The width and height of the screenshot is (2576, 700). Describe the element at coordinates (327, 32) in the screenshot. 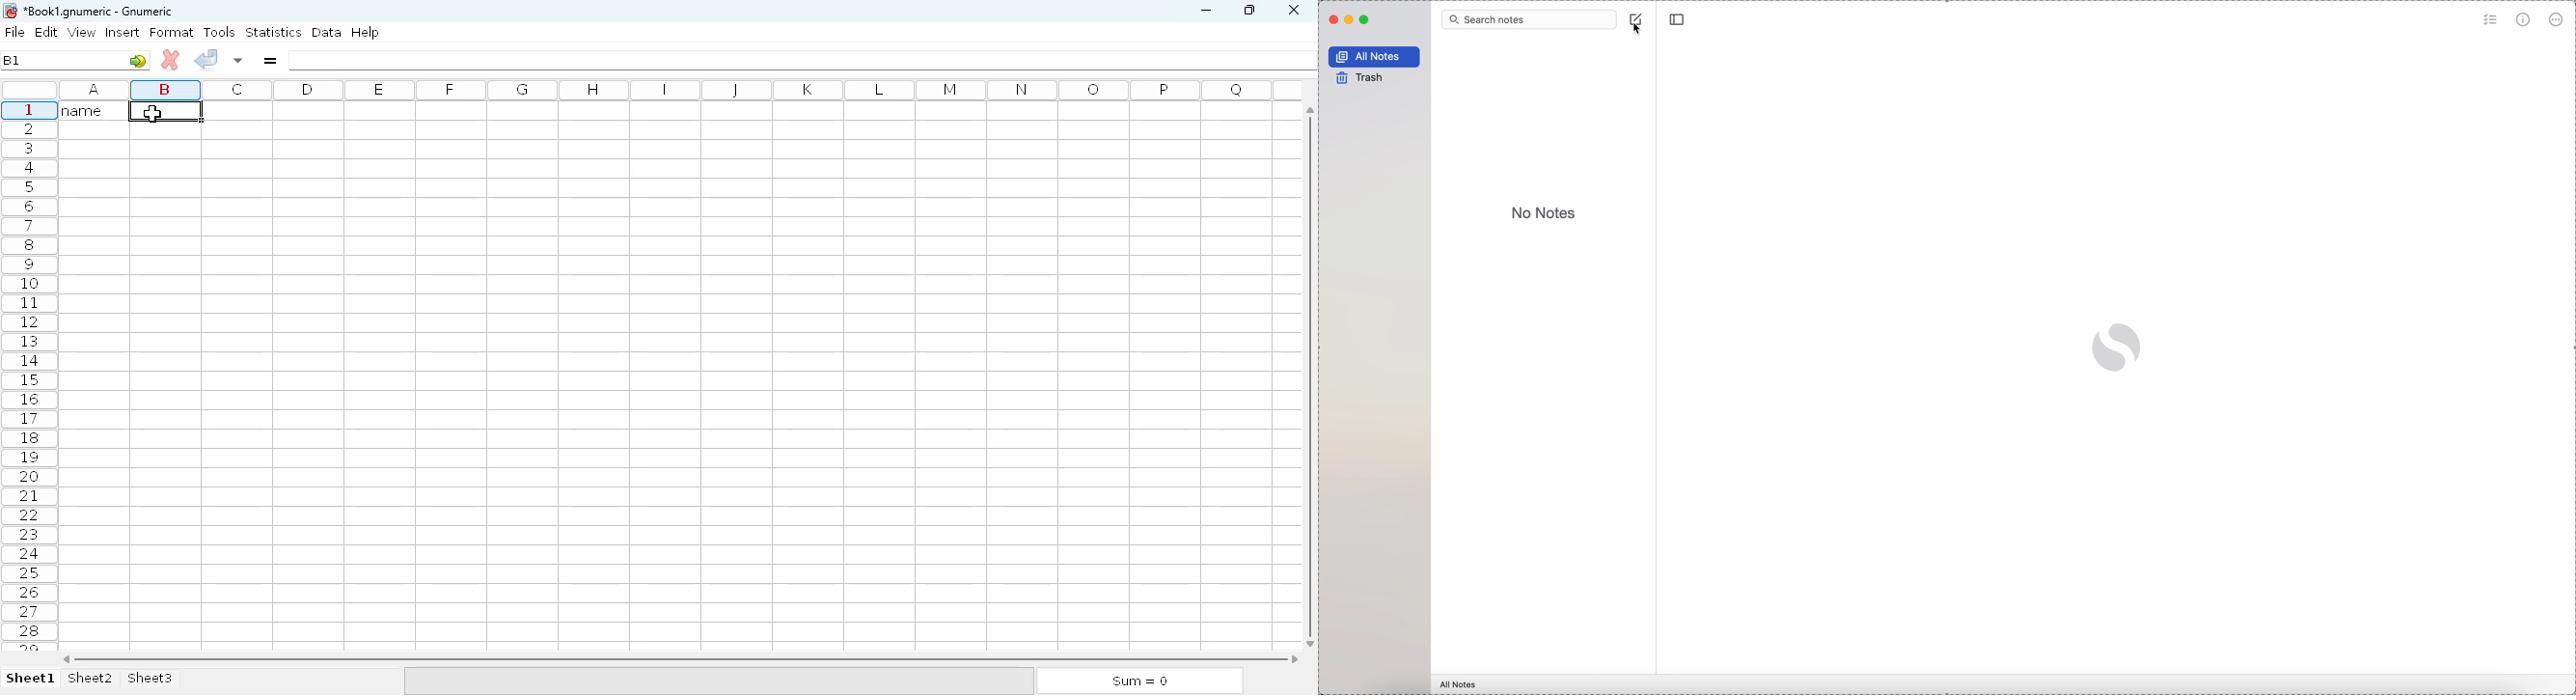

I see `data` at that location.